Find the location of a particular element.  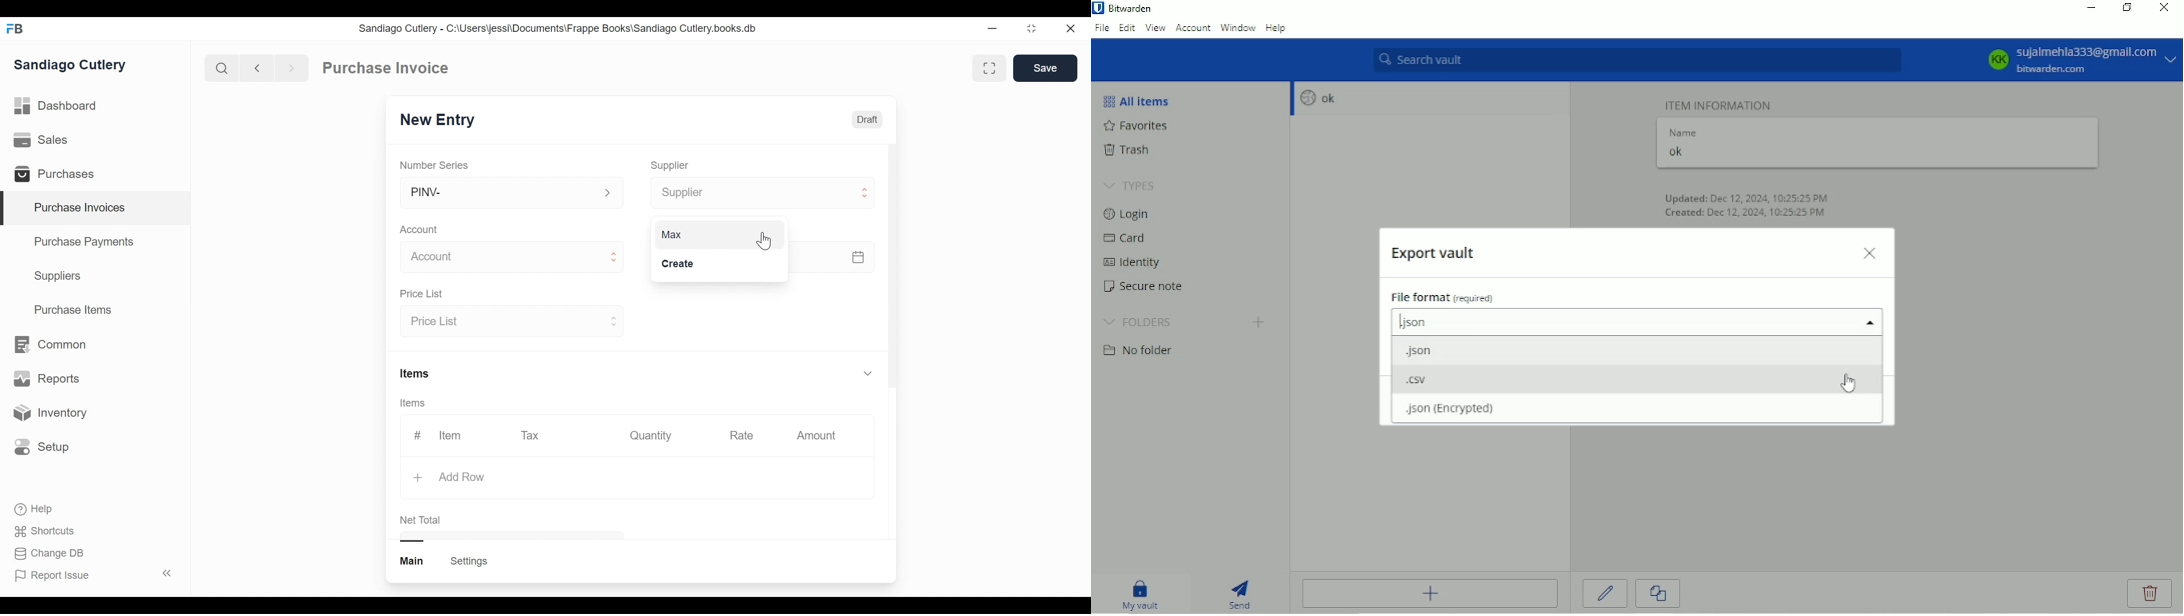

Account is located at coordinates (421, 231).